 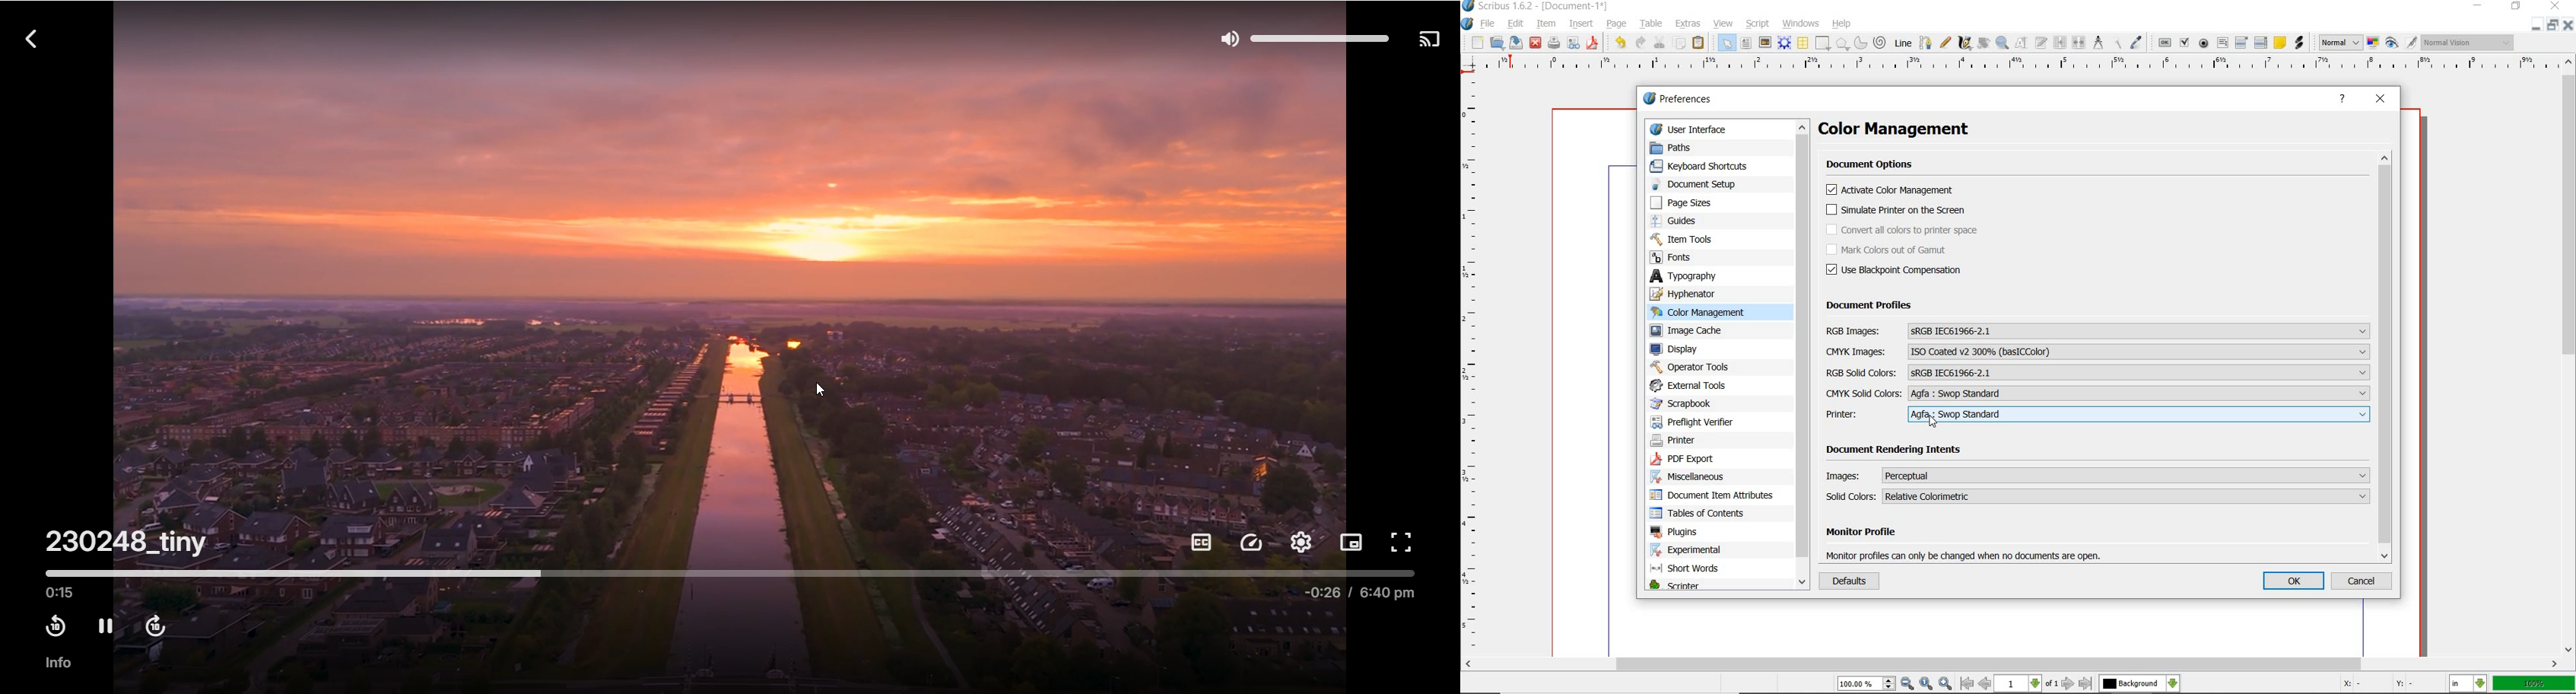 What do you see at coordinates (1759, 24) in the screenshot?
I see `script` at bounding box center [1759, 24].